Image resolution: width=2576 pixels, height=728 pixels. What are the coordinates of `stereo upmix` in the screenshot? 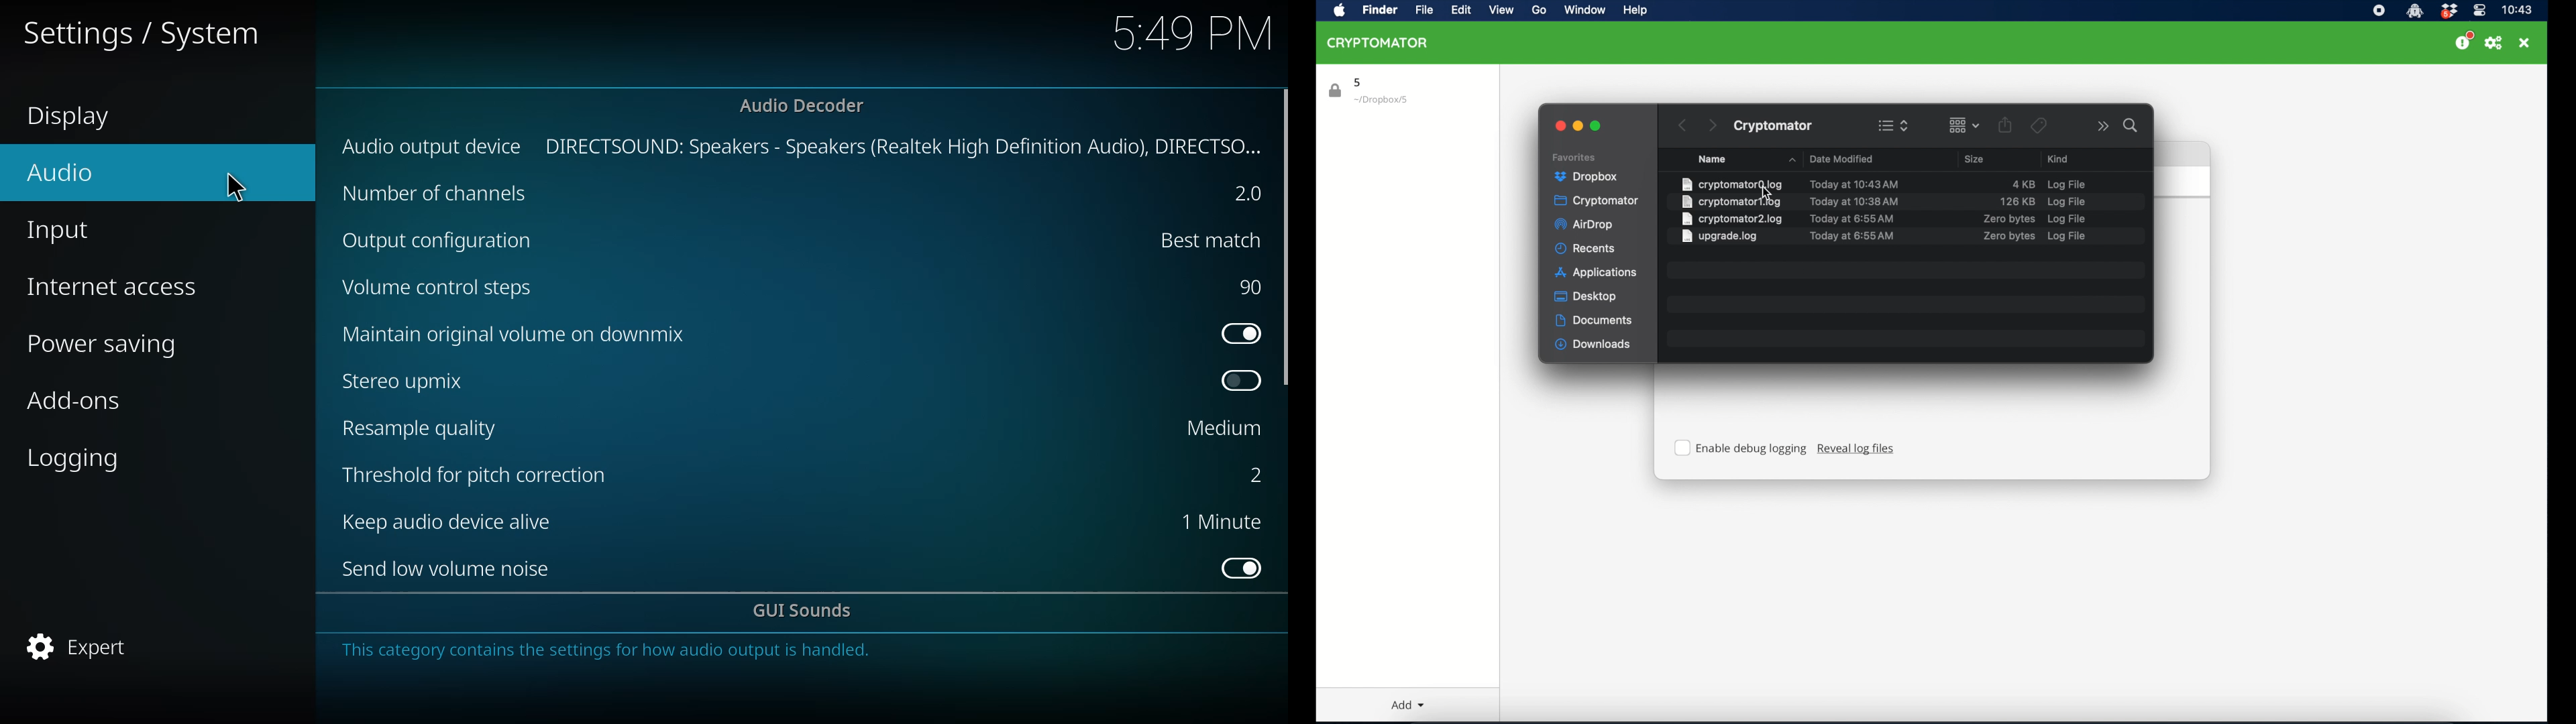 It's located at (409, 381).